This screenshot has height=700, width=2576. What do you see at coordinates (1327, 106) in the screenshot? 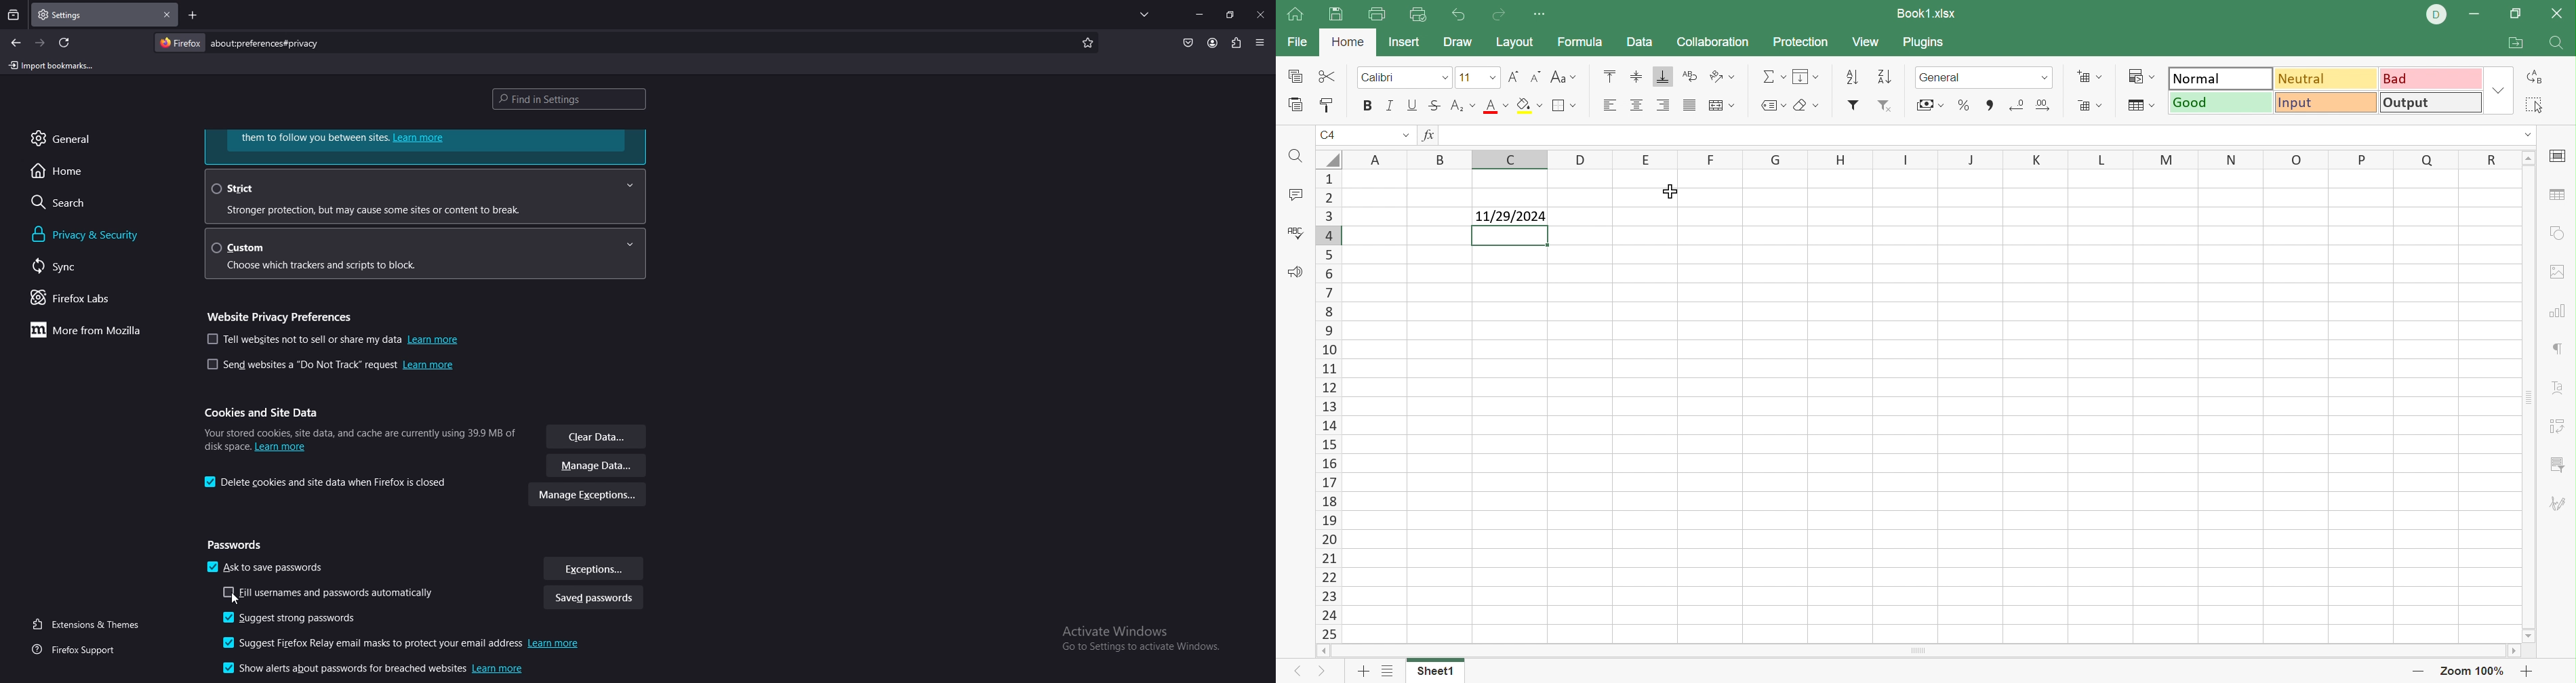
I see `Copy Style` at bounding box center [1327, 106].